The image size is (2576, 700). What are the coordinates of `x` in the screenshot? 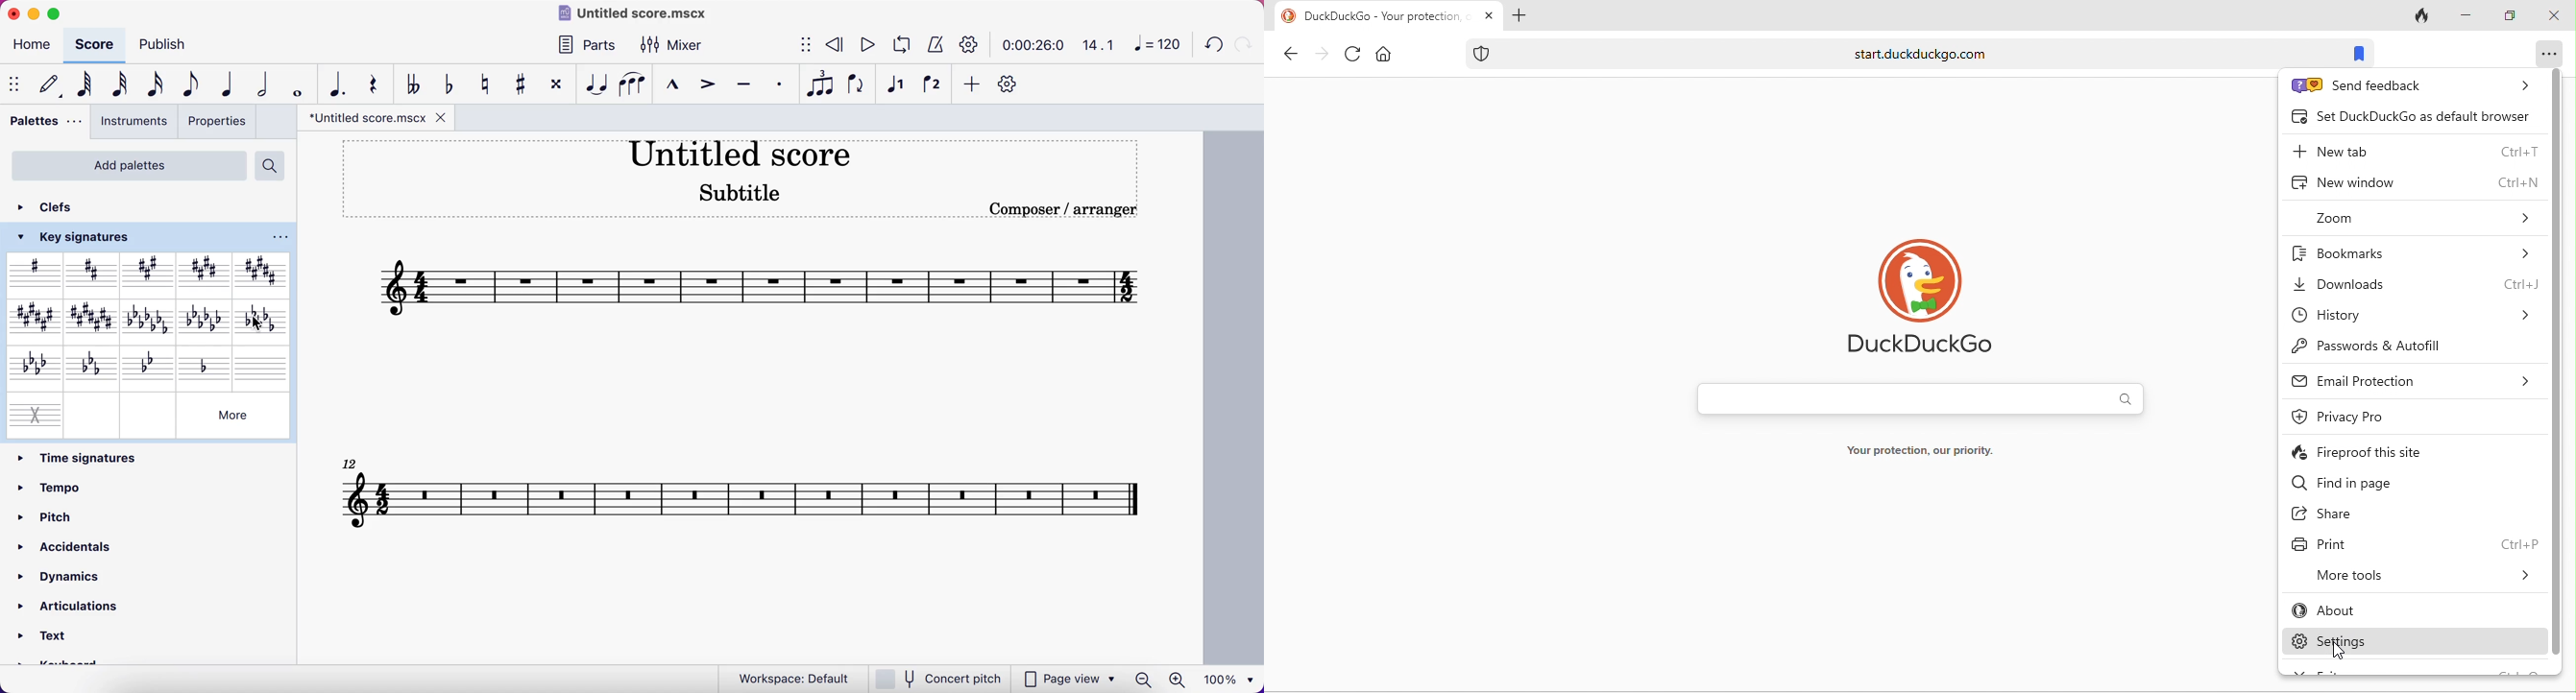 It's located at (34, 412).